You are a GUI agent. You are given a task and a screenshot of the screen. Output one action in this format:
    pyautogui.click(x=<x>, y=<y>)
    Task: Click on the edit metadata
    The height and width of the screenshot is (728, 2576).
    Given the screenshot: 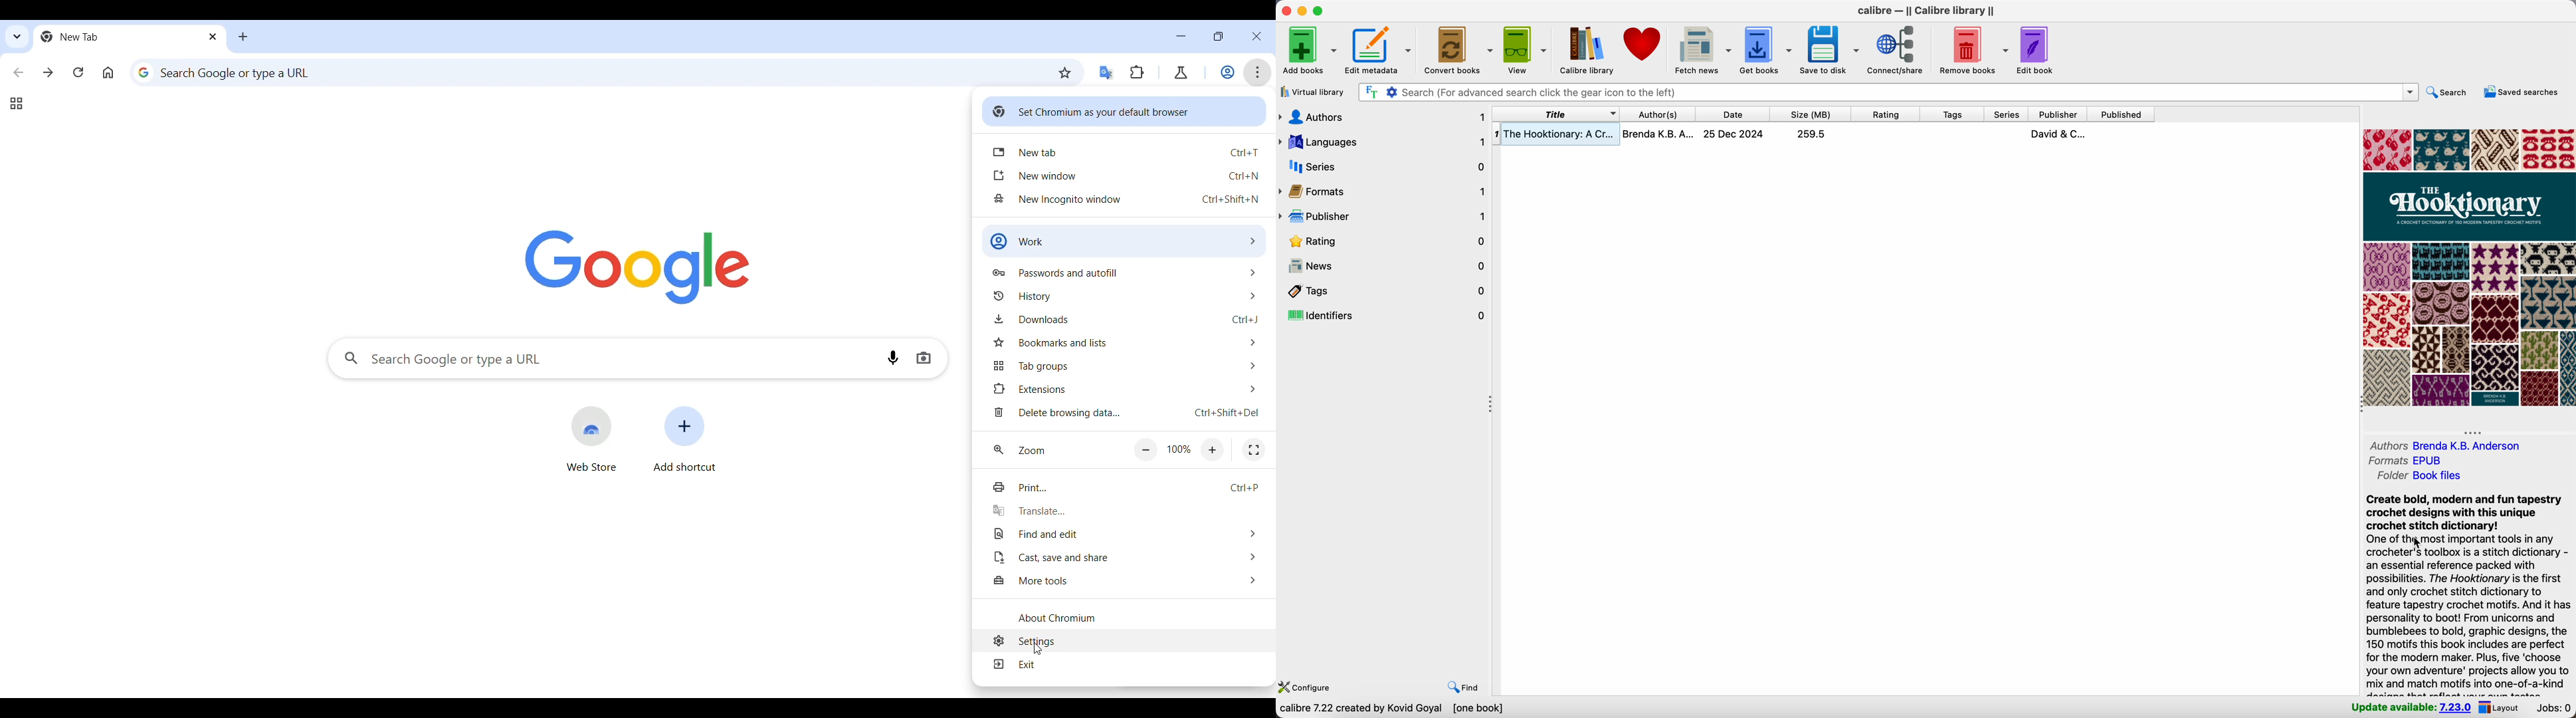 What is the action you would take?
    pyautogui.click(x=1379, y=50)
    